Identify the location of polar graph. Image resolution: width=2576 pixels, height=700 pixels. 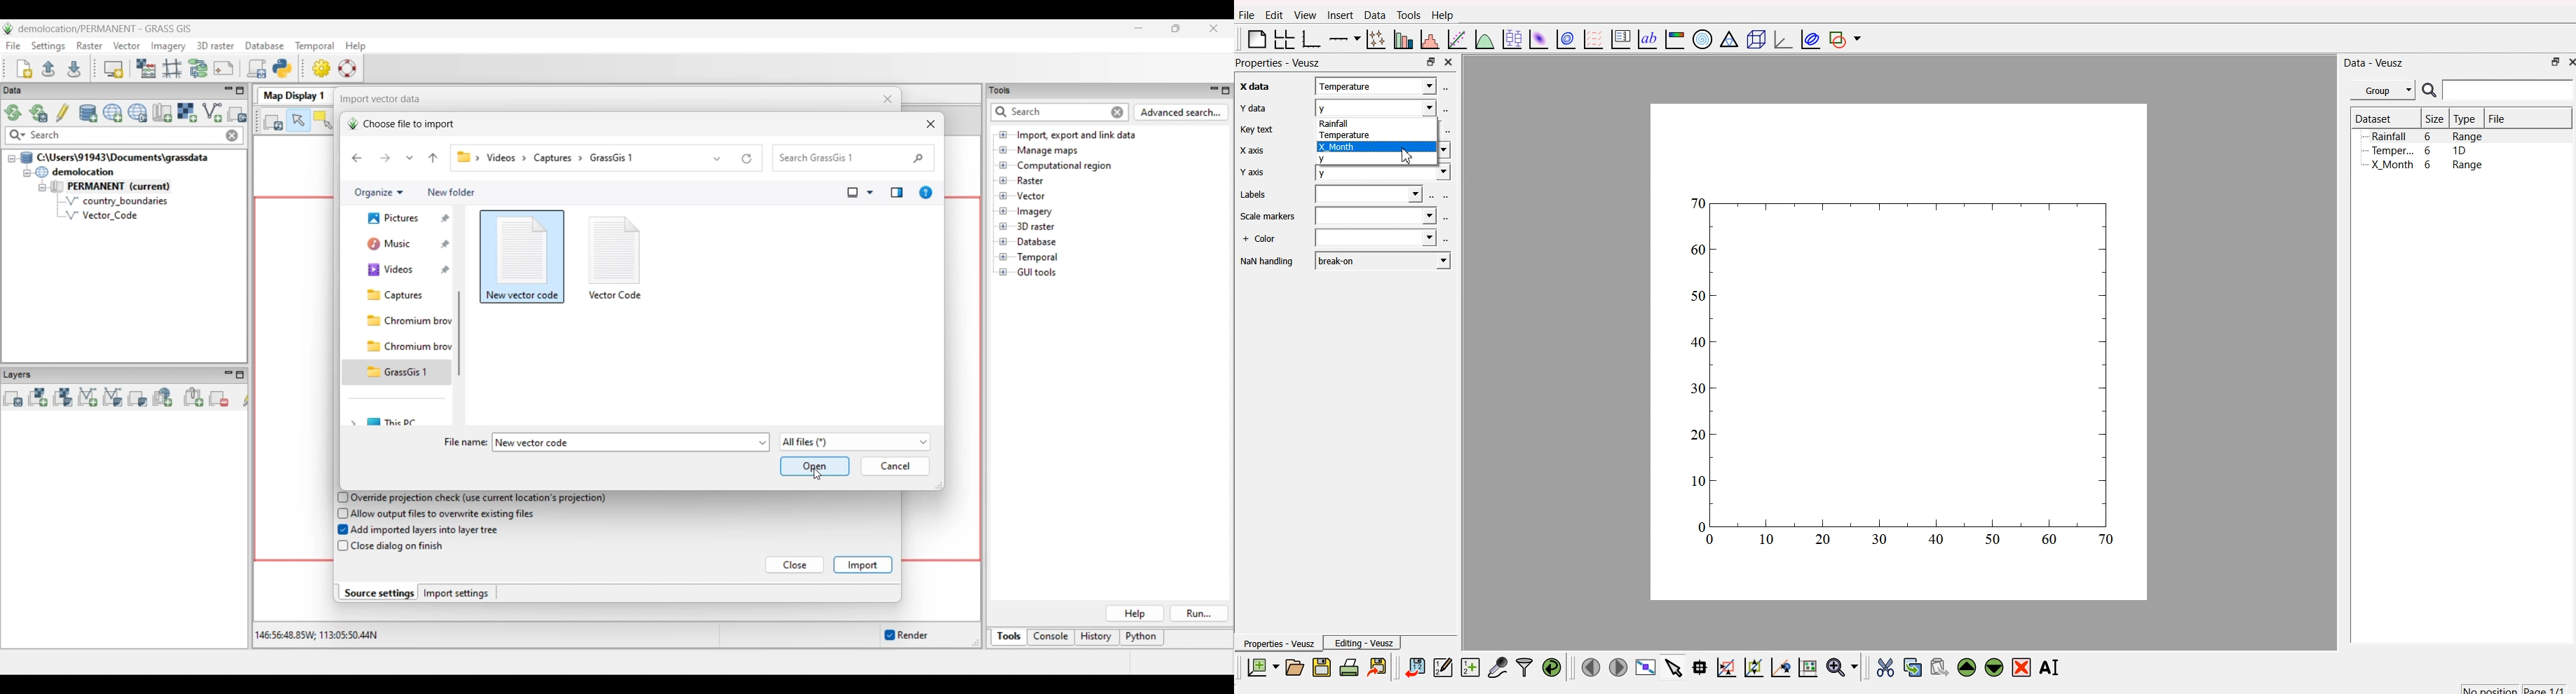
(1704, 37).